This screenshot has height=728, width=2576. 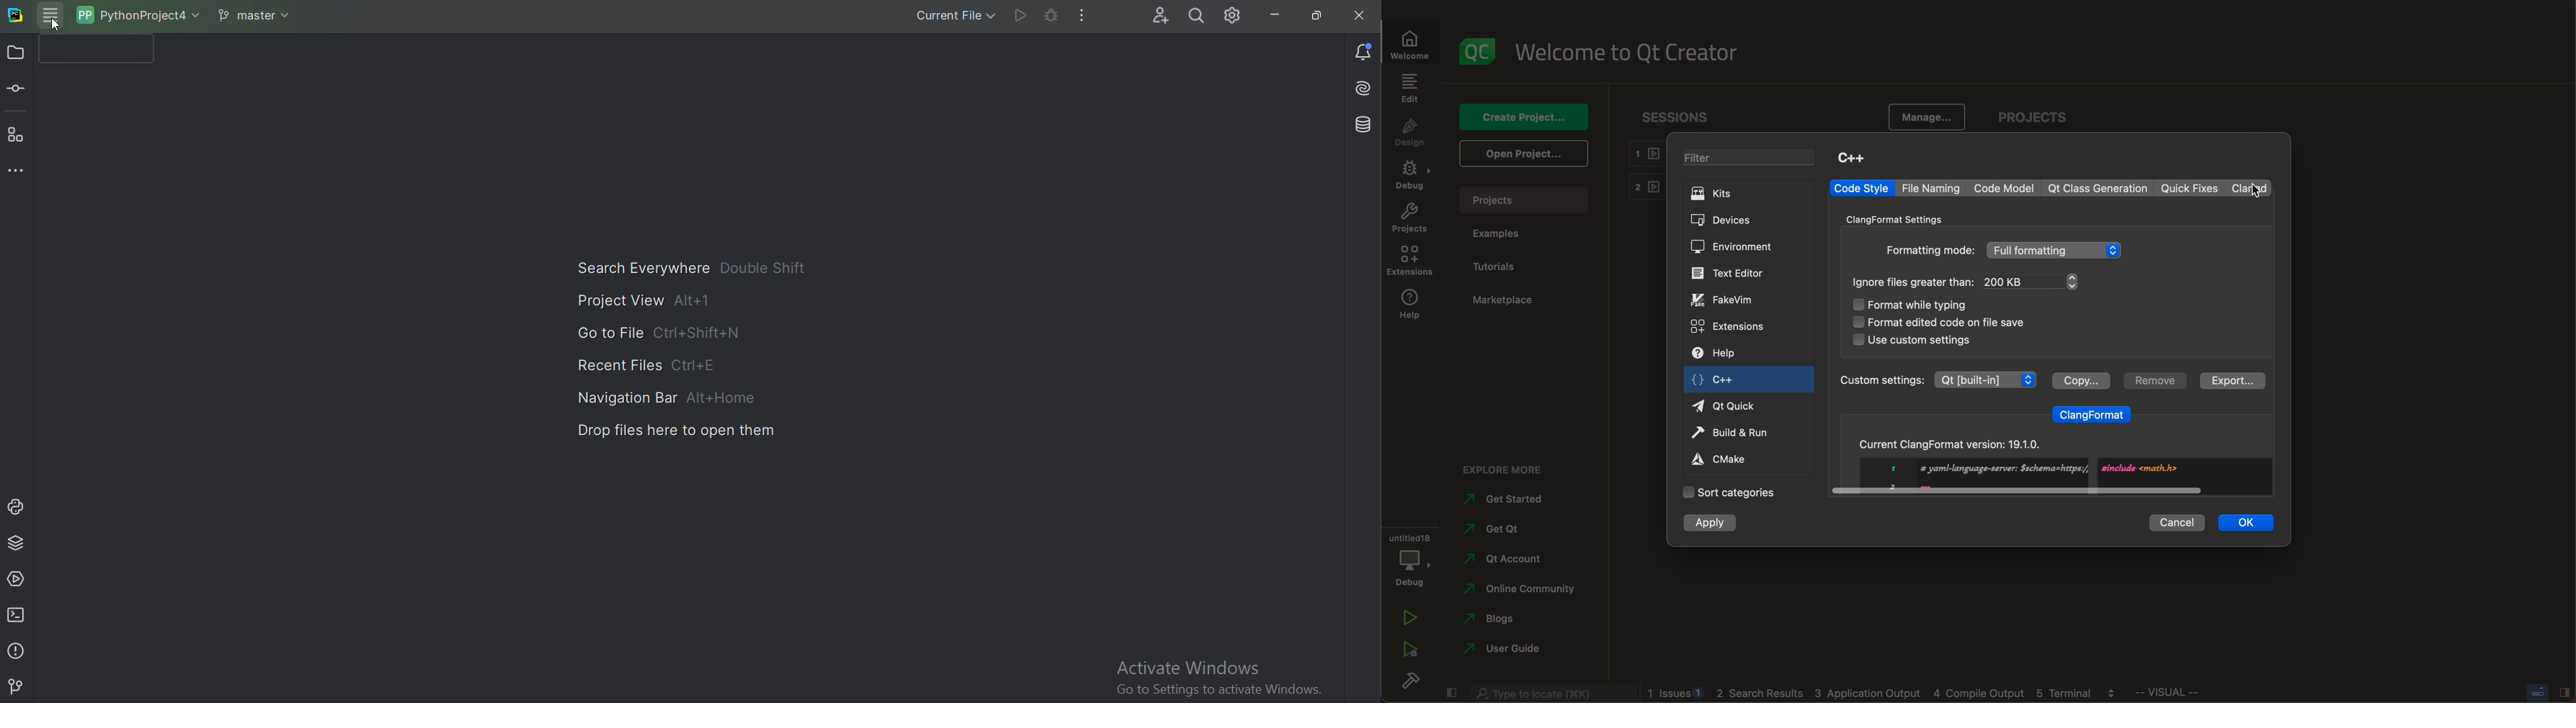 What do you see at coordinates (1508, 499) in the screenshot?
I see `get started` at bounding box center [1508, 499].